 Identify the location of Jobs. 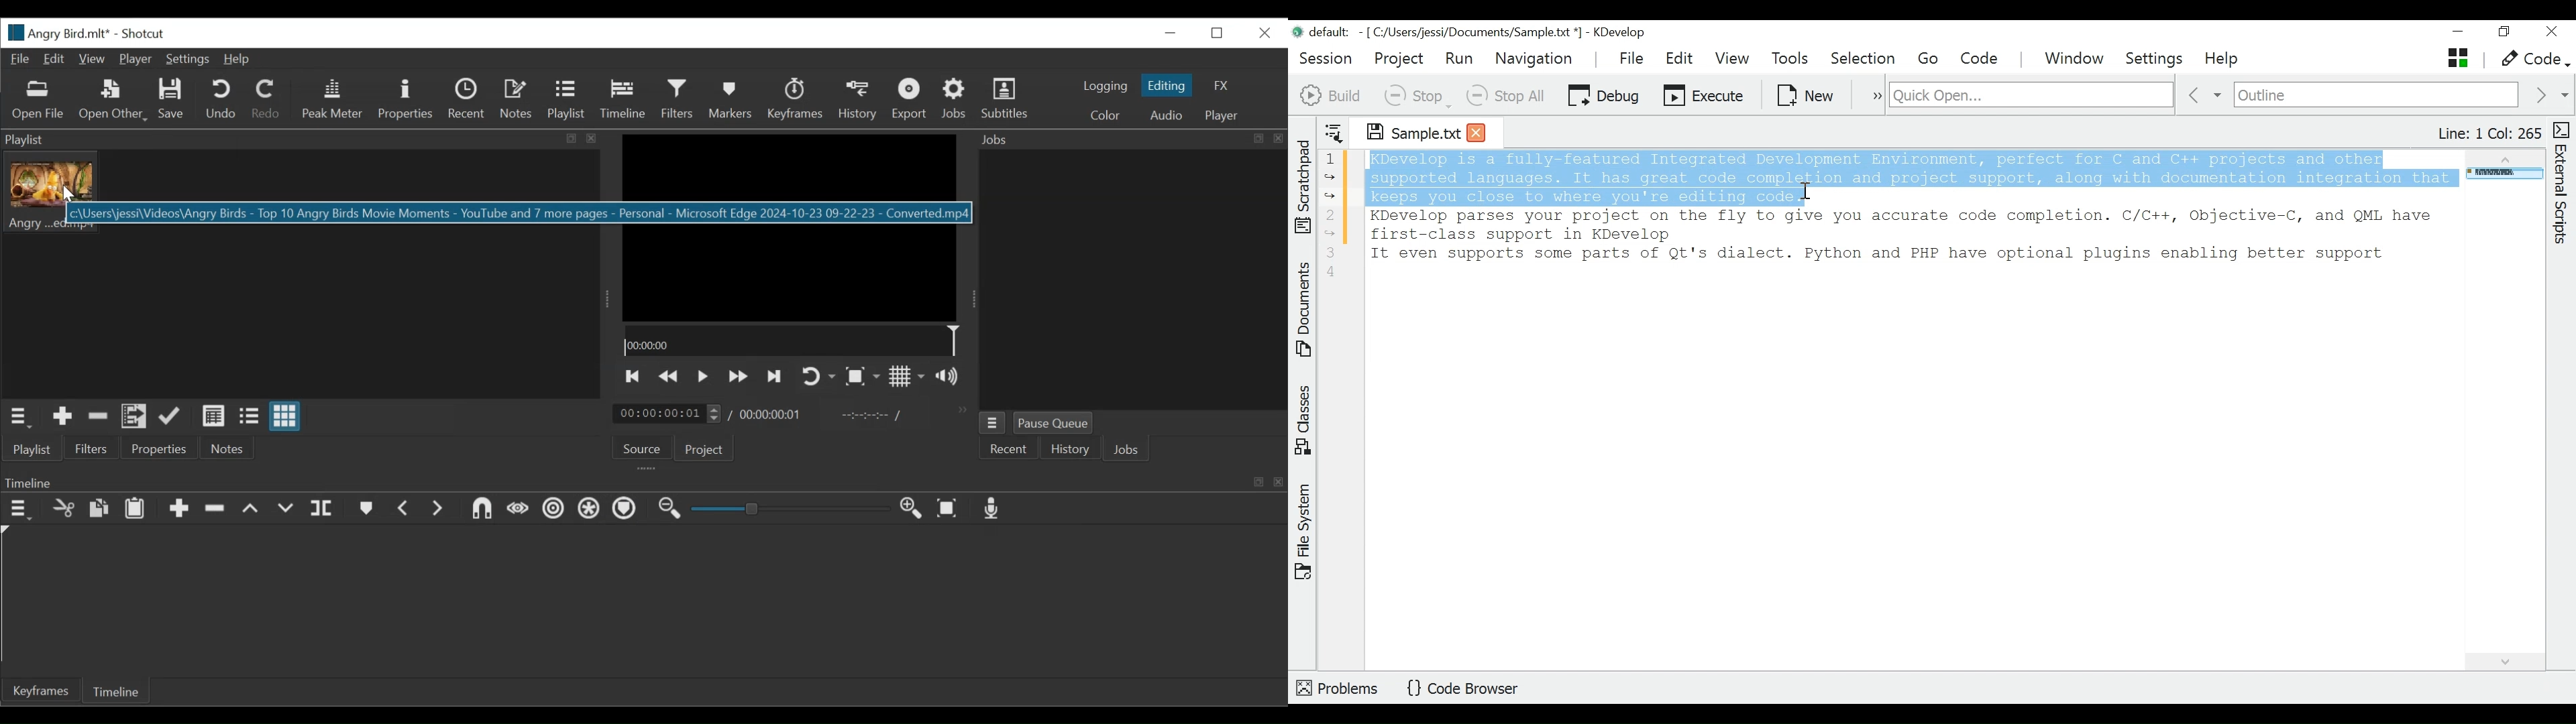
(1130, 138).